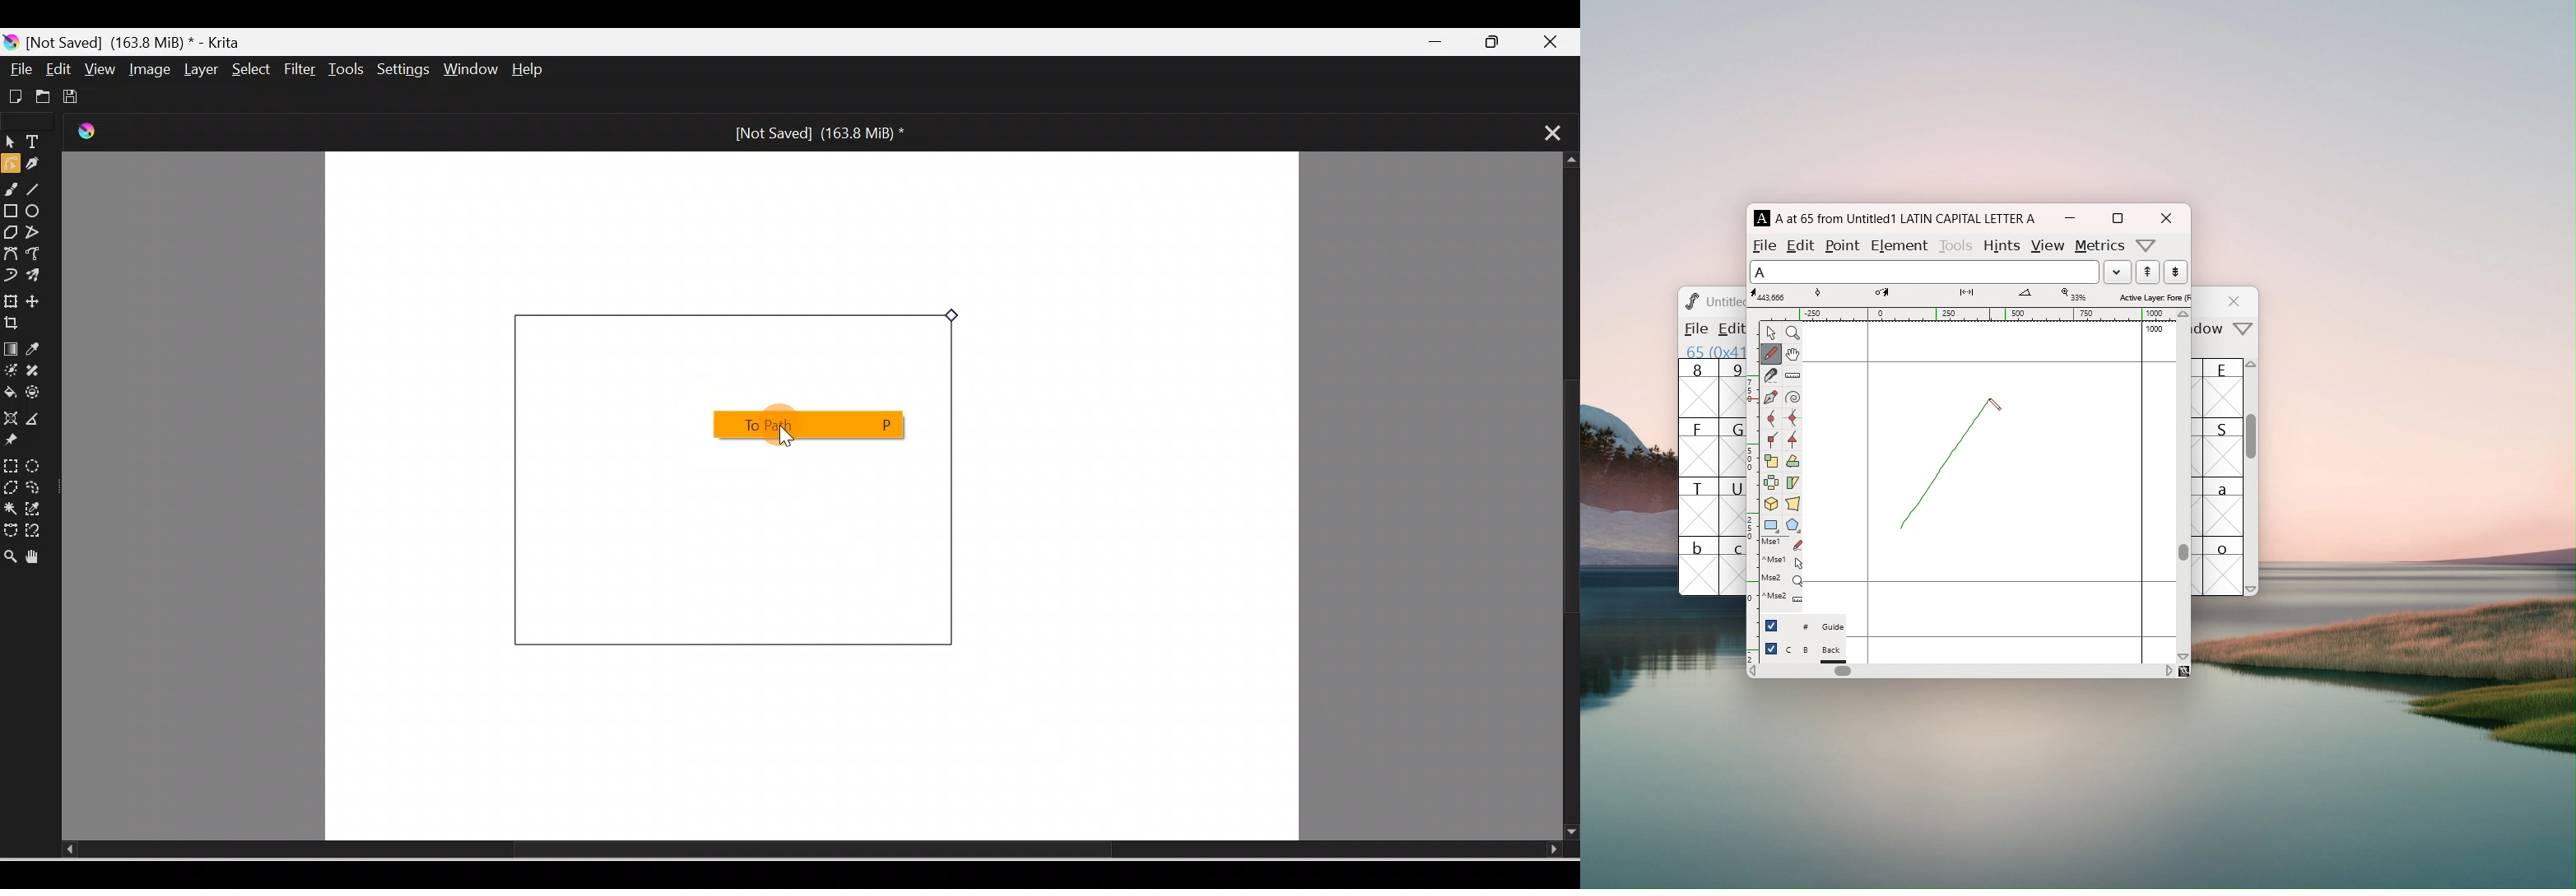  Describe the element at coordinates (1782, 597) in the screenshot. I see `^Mse2` at that location.